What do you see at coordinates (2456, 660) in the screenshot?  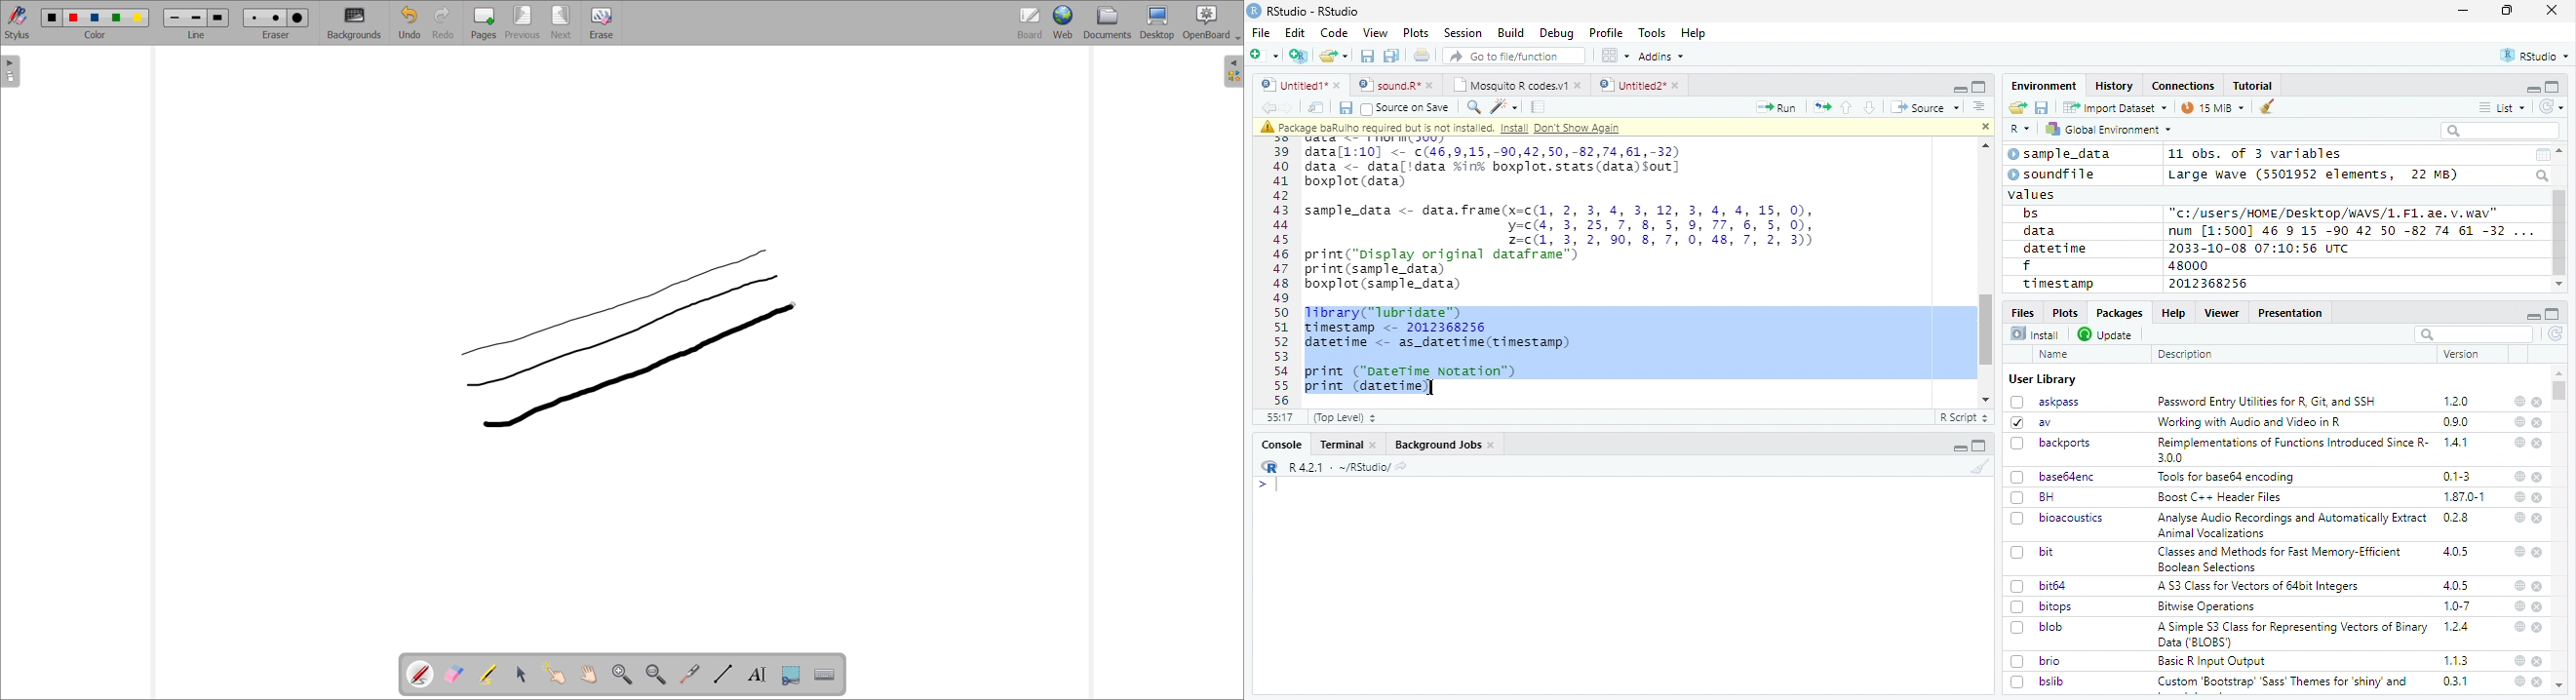 I see `1.1.3` at bounding box center [2456, 660].